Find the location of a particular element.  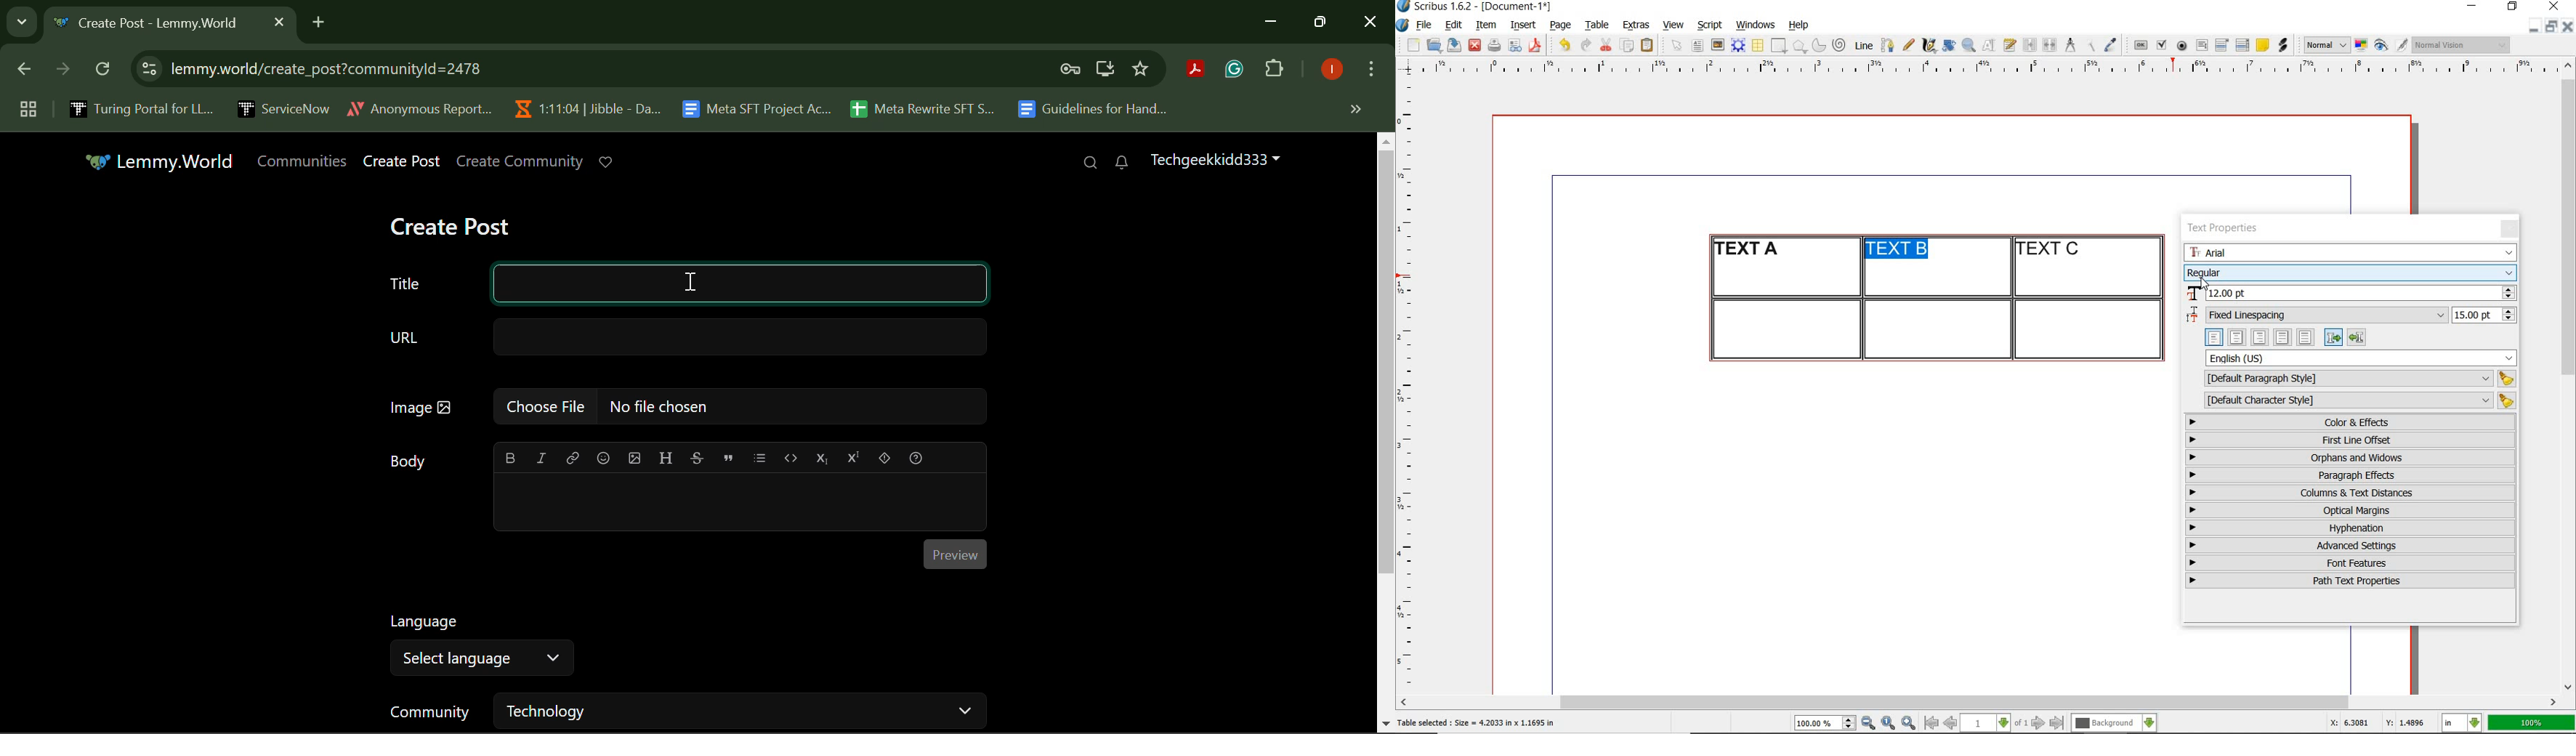

Next Page  is located at coordinates (61, 73).